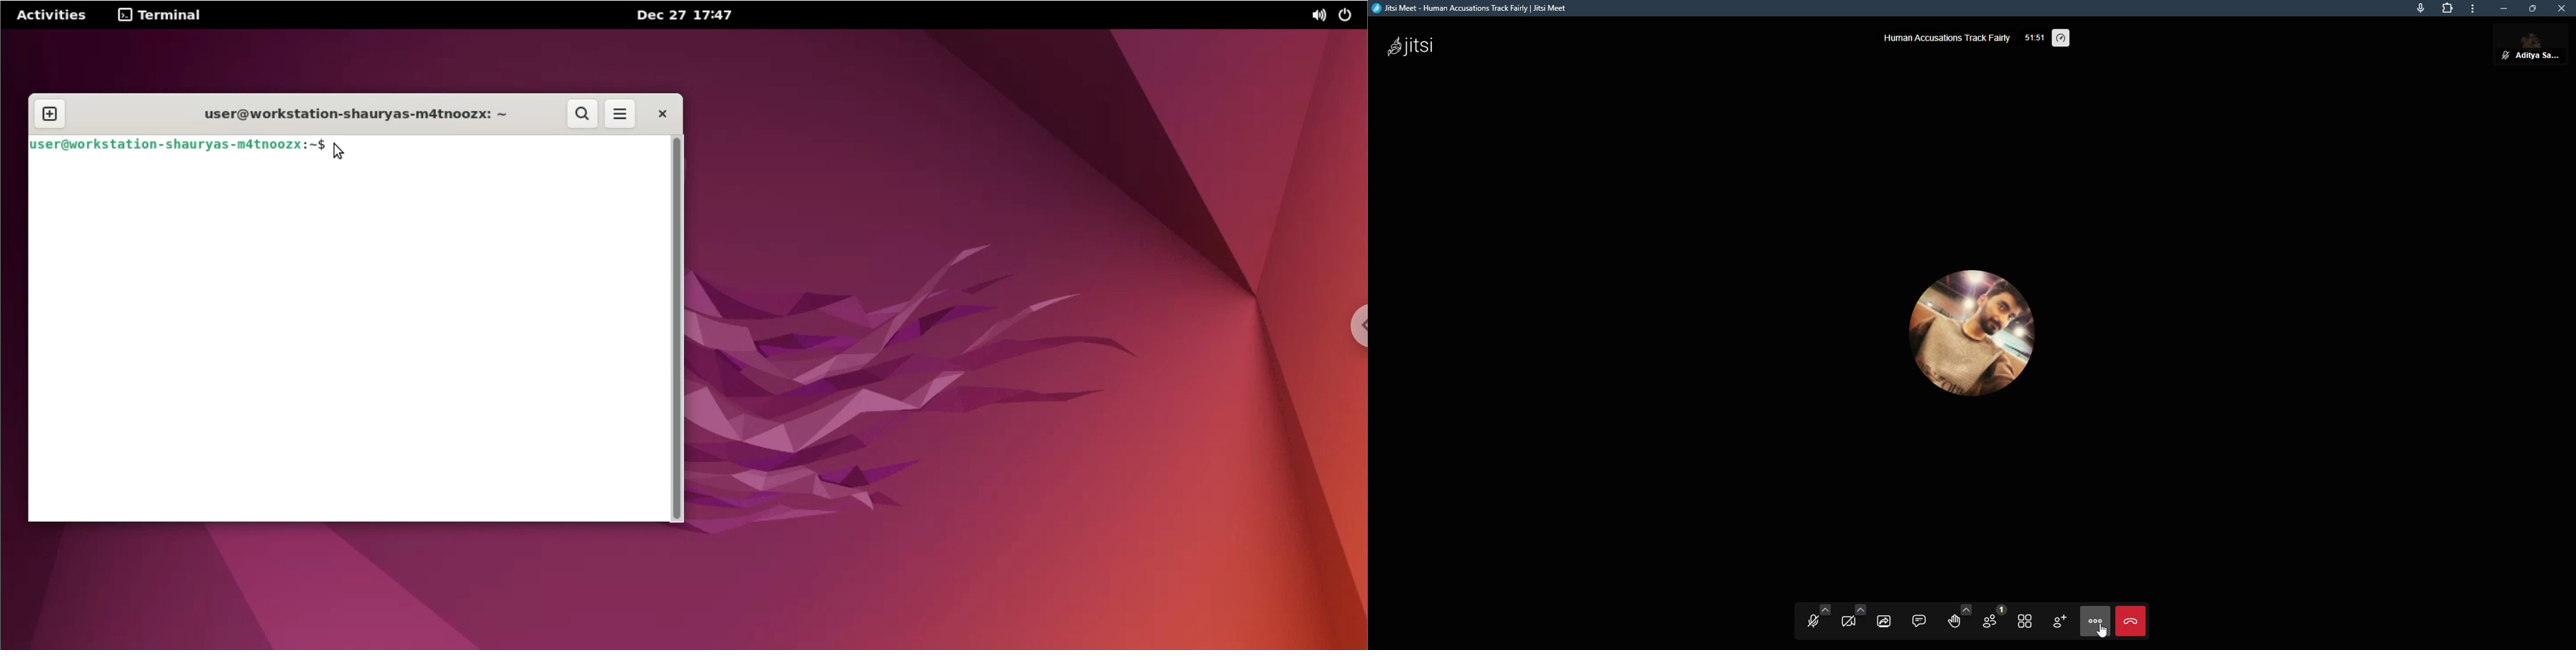  Describe the element at coordinates (1883, 621) in the screenshot. I see `share screen` at that location.